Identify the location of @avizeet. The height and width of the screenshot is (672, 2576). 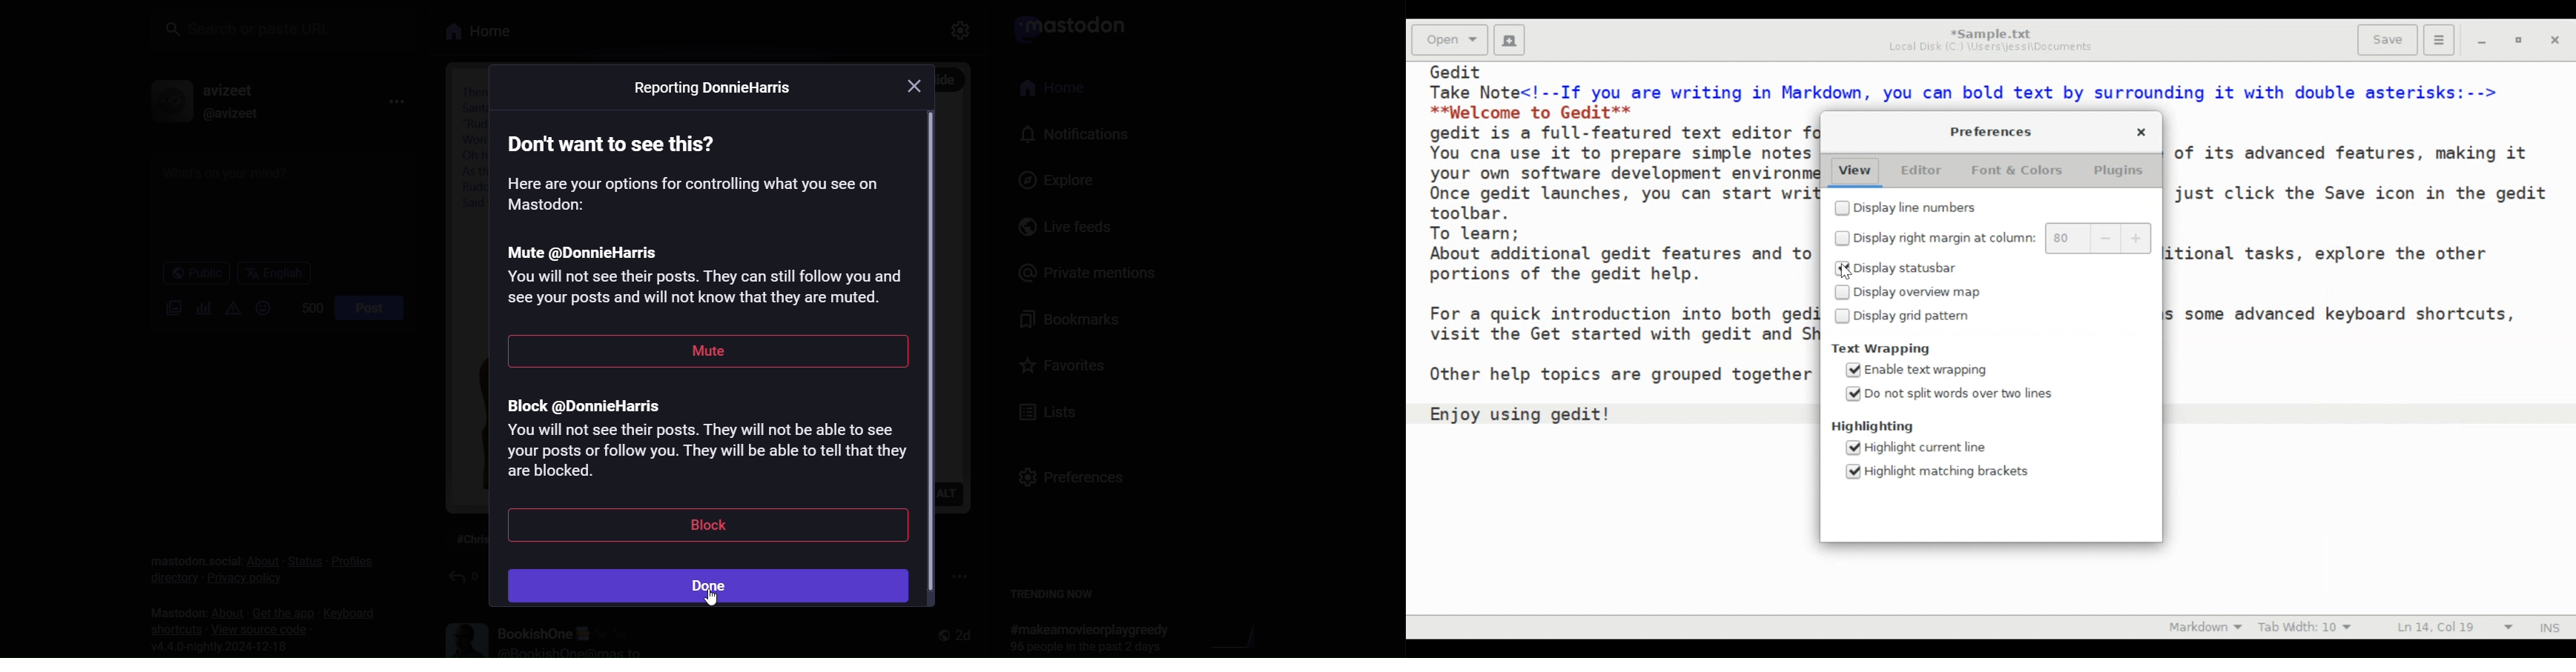
(227, 113).